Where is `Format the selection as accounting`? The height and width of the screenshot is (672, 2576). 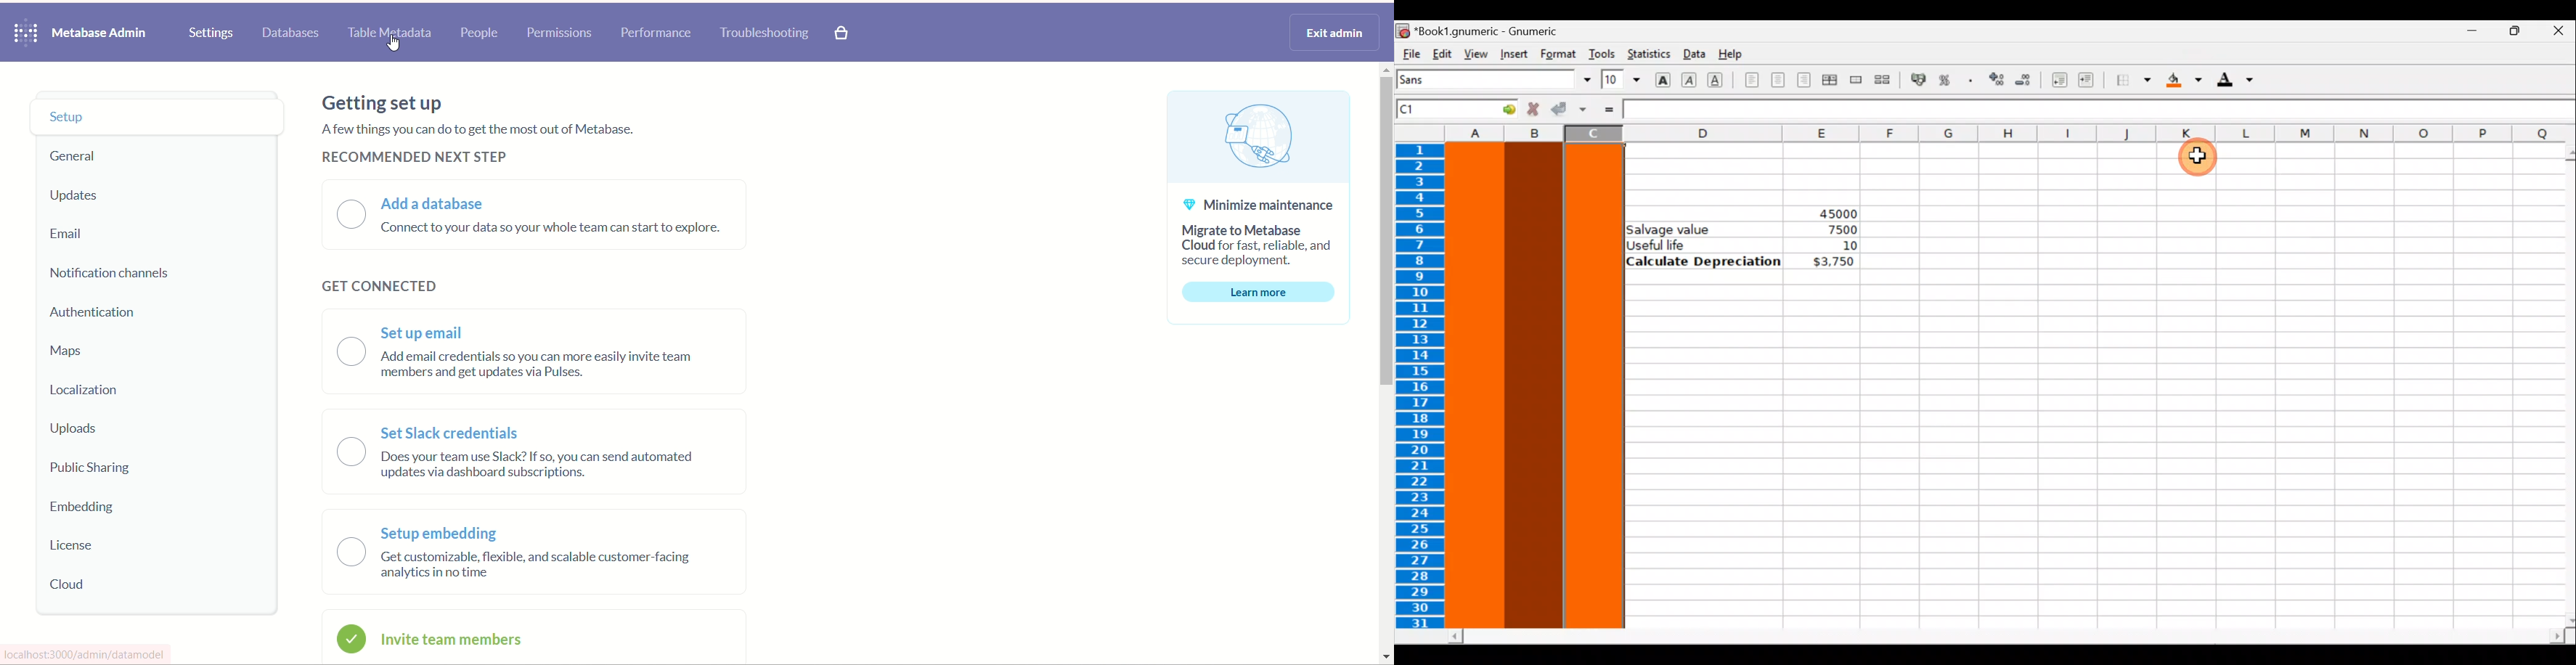
Format the selection as accounting is located at coordinates (1919, 81).